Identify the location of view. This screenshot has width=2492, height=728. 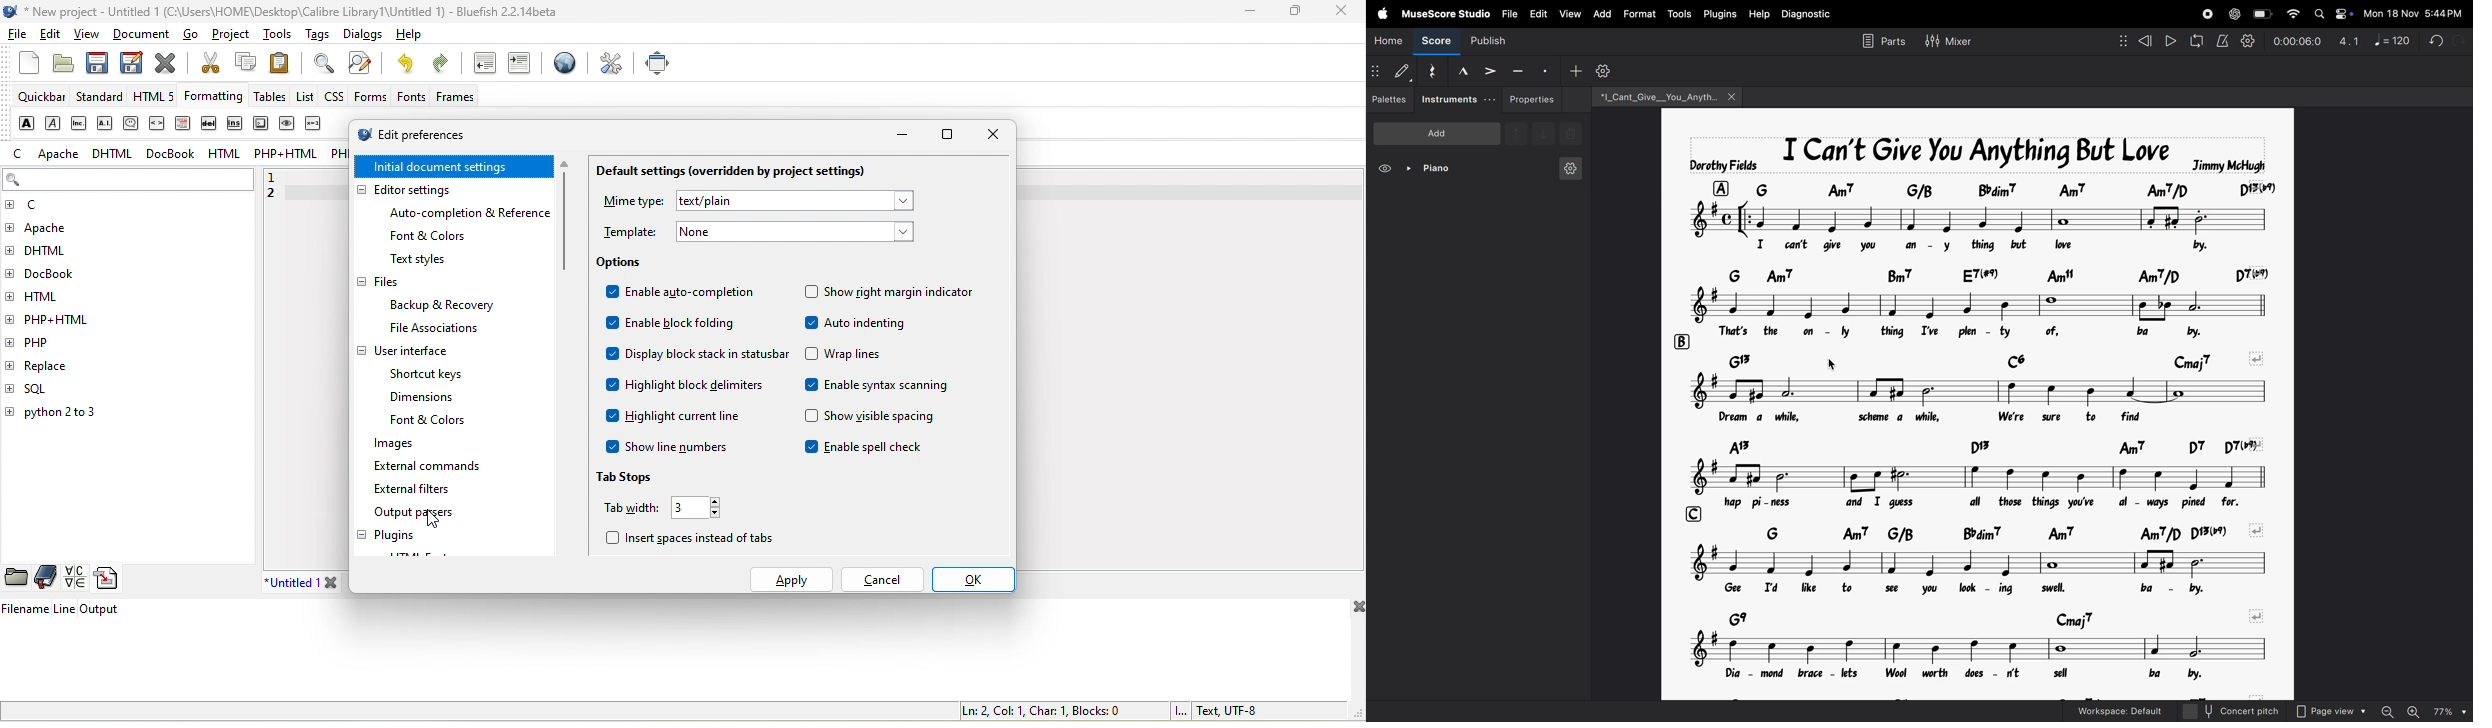
(90, 34).